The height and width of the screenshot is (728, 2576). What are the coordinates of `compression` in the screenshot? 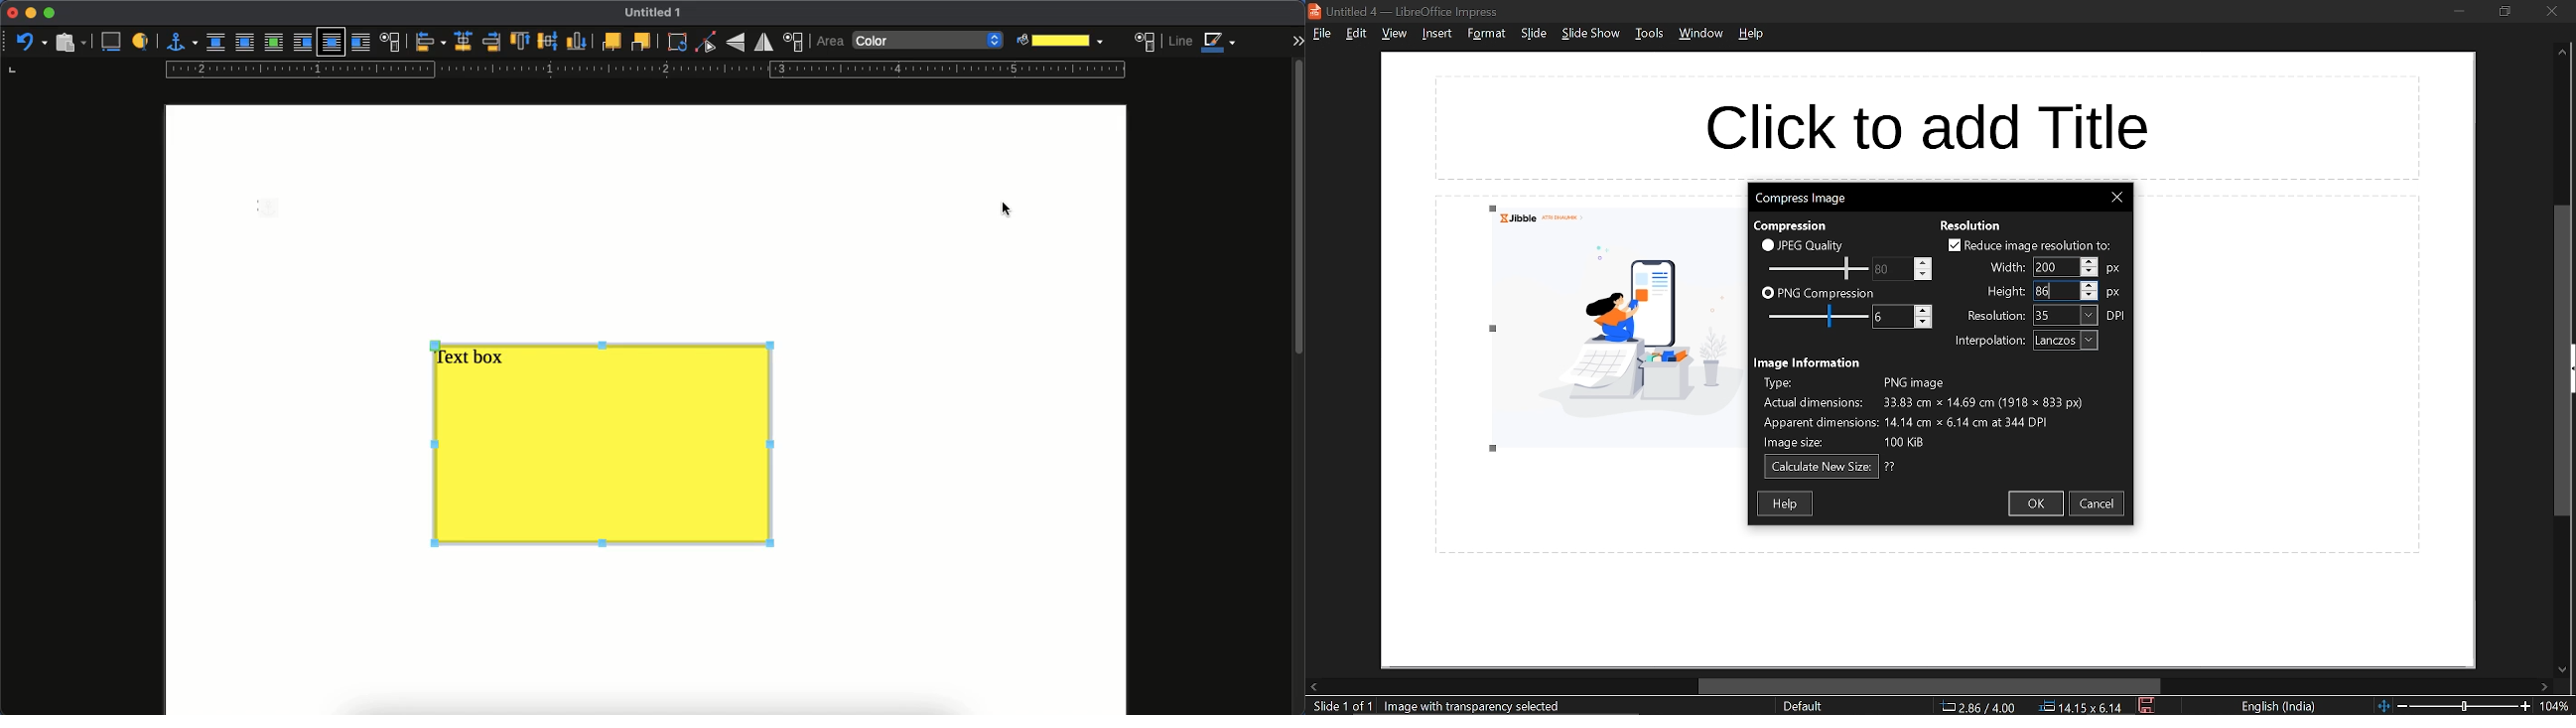 It's located at (1789, 226).